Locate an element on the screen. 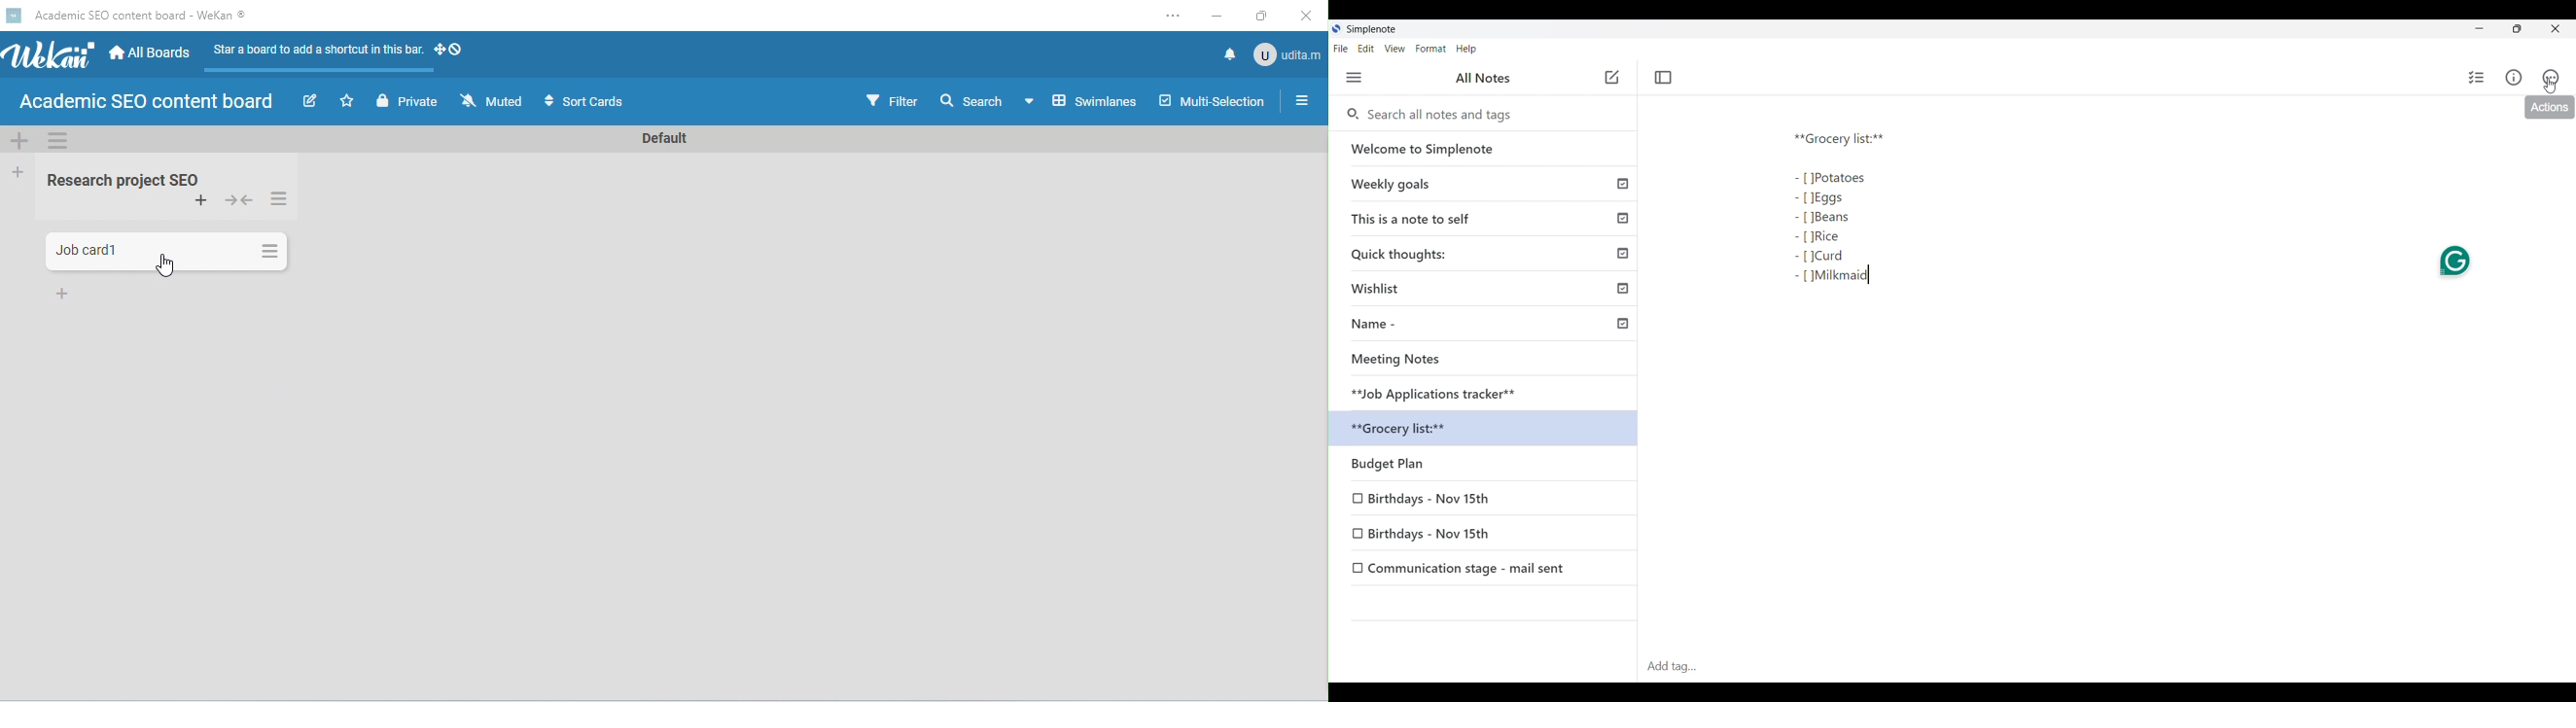  card name: Job card1 is located at coordinates (88, 250).